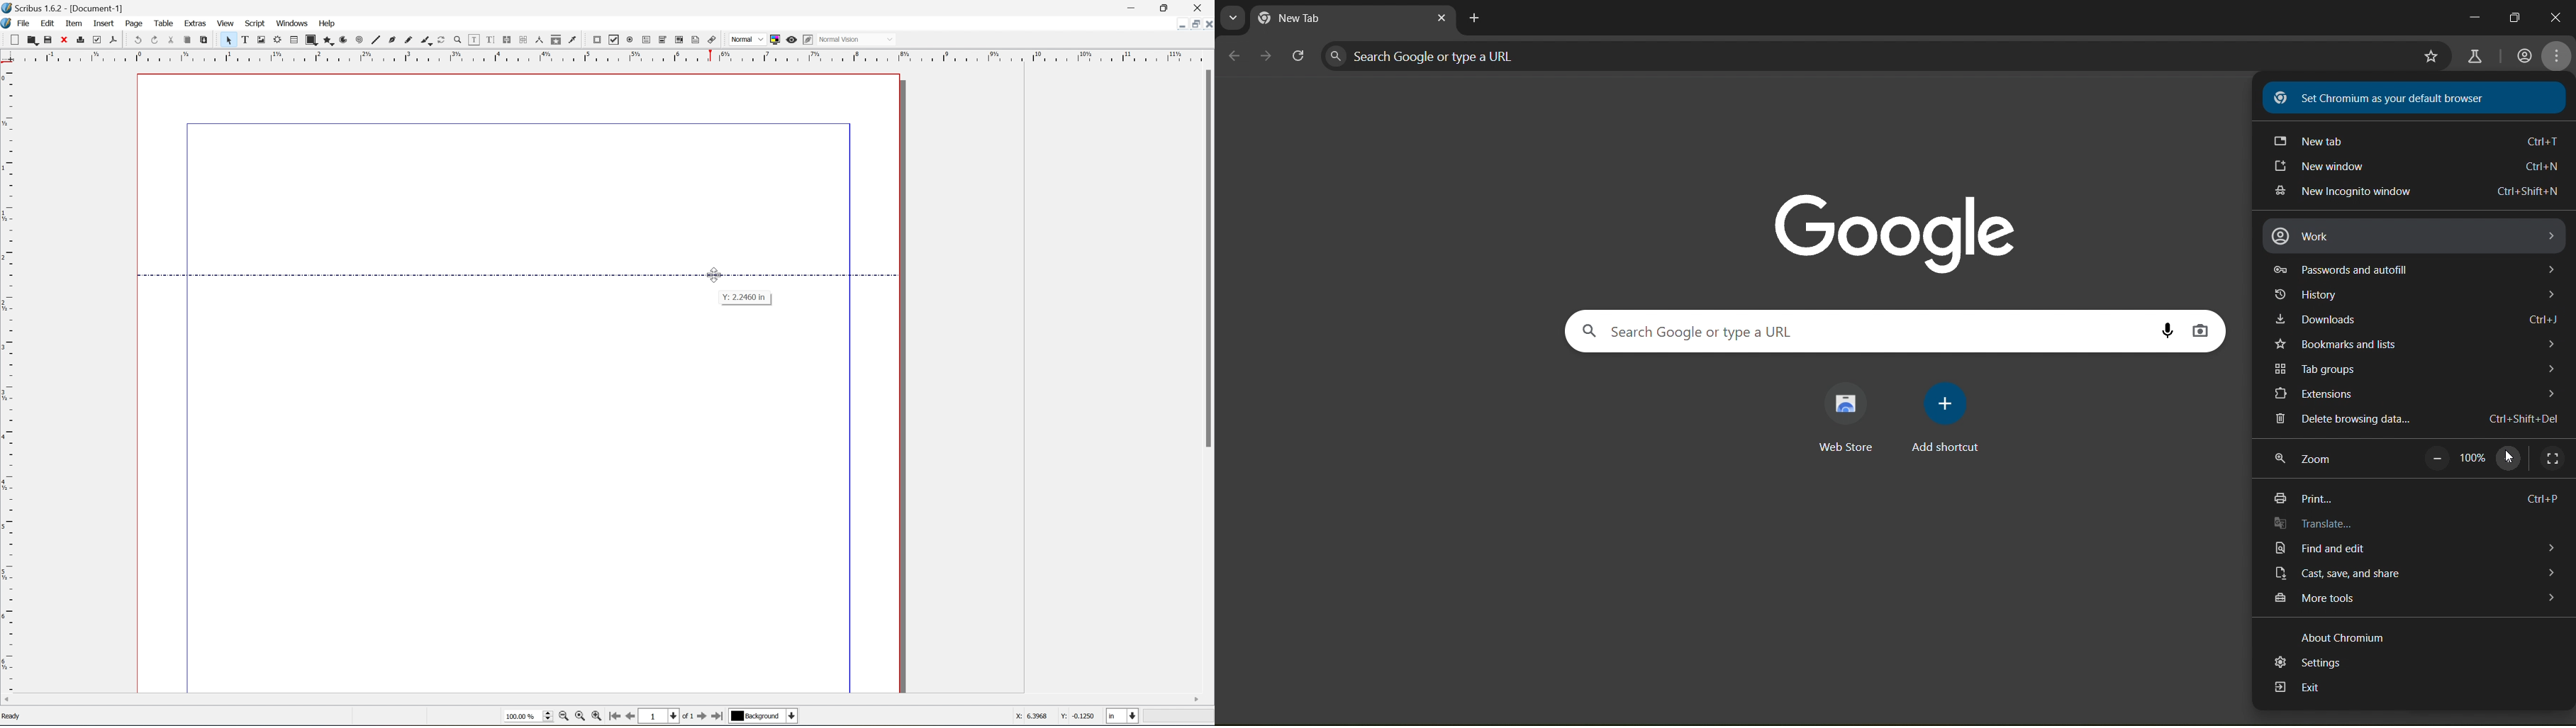  Describe the element at coordinates (442, 40) in the screenshot. I see `rotate item` at that location.